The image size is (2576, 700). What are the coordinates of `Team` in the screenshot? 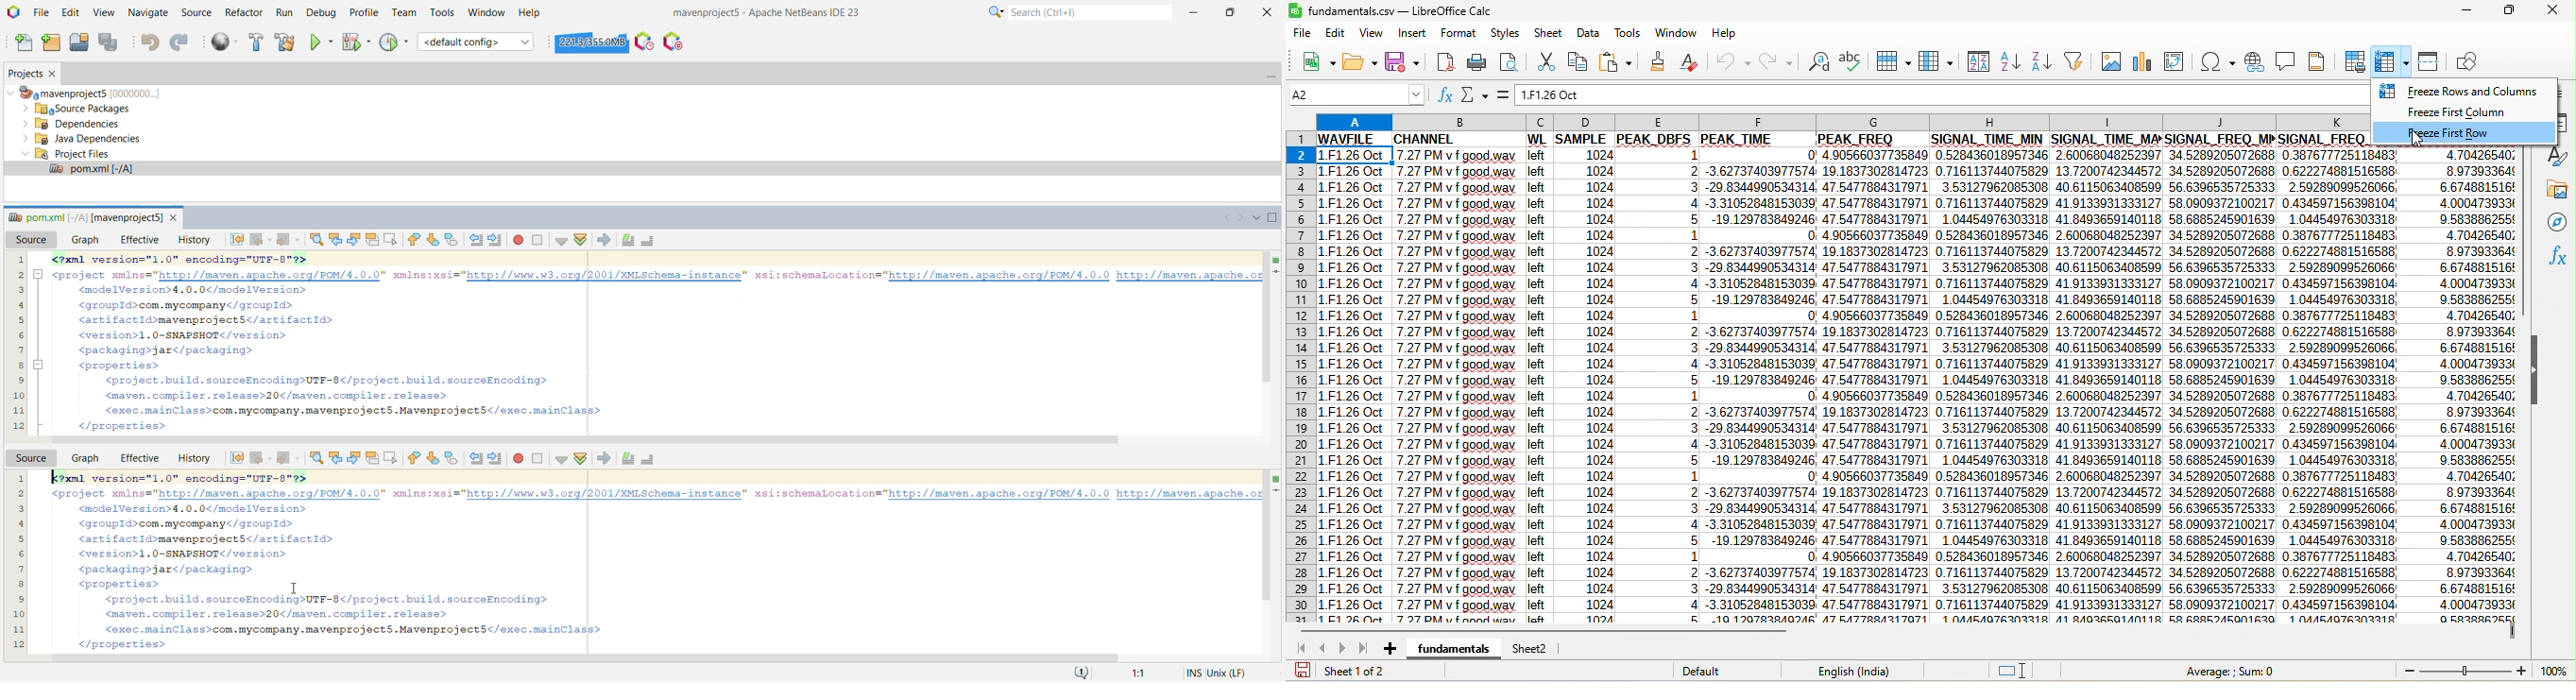 It's located at (403, 13).